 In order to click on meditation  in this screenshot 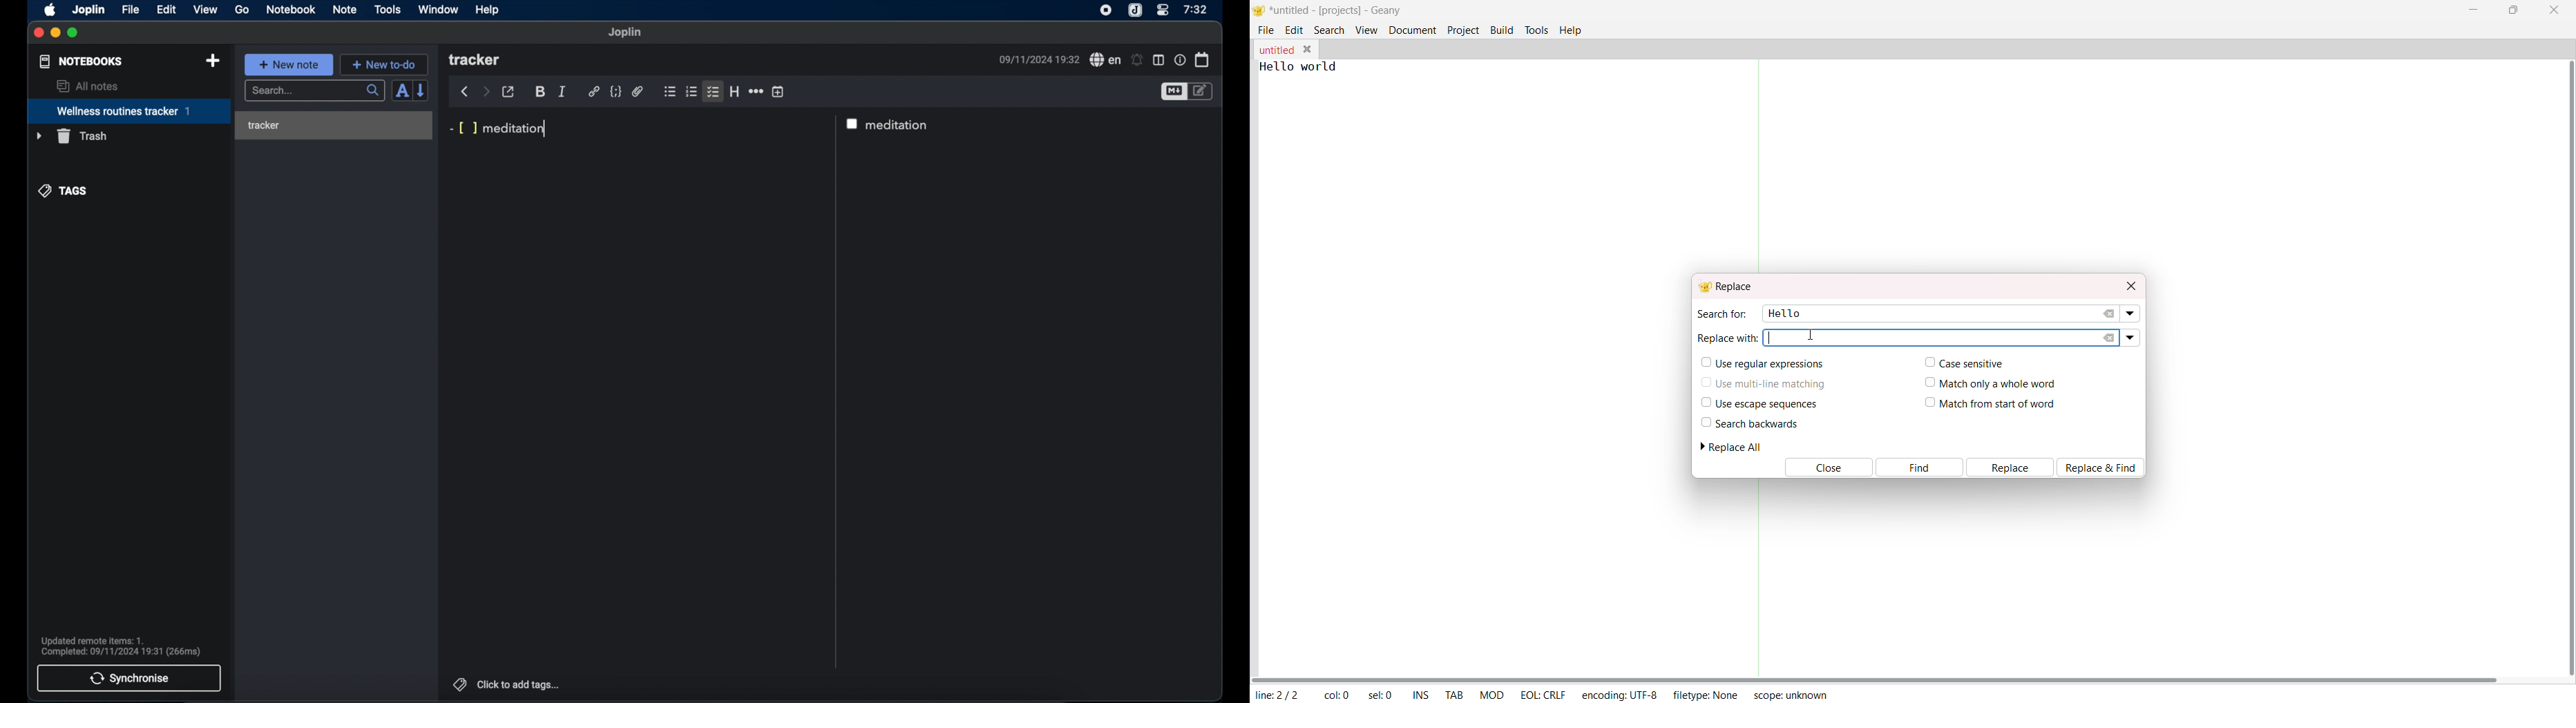, I will do `click(900, 125)`.